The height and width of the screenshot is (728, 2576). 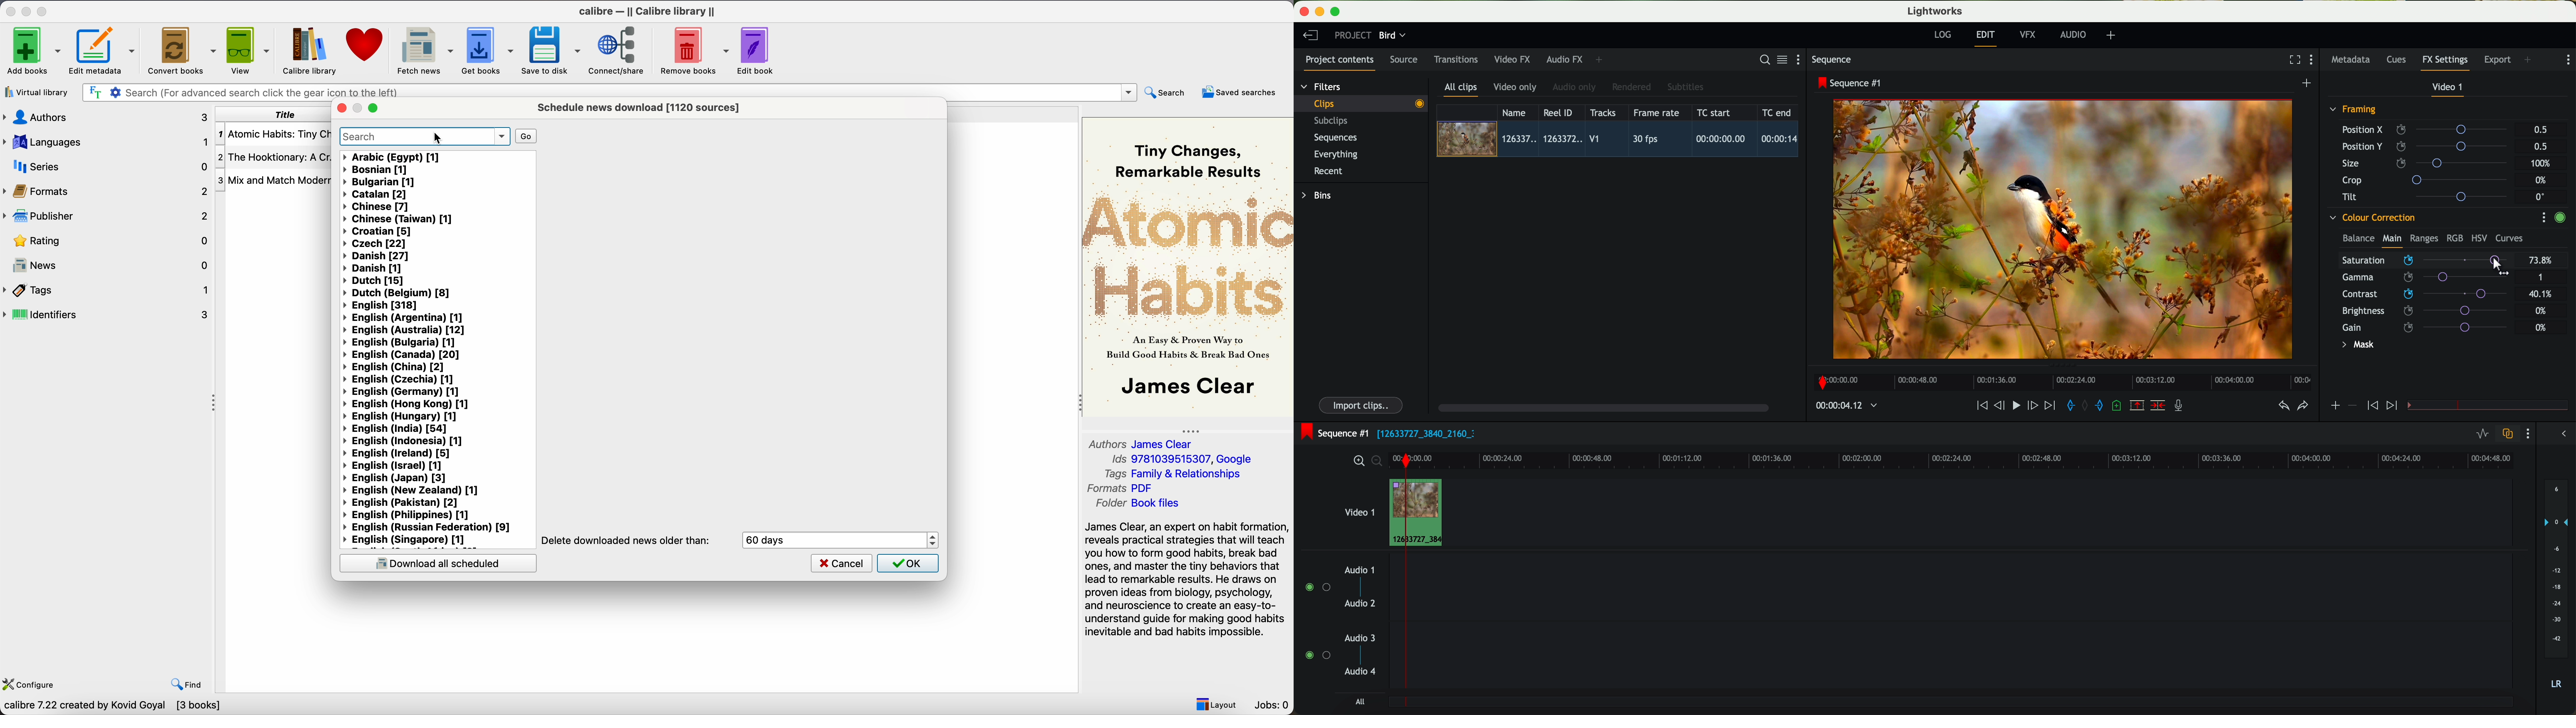 I want to click on English (Russian Federation) [9], so click(x=428, y=527).